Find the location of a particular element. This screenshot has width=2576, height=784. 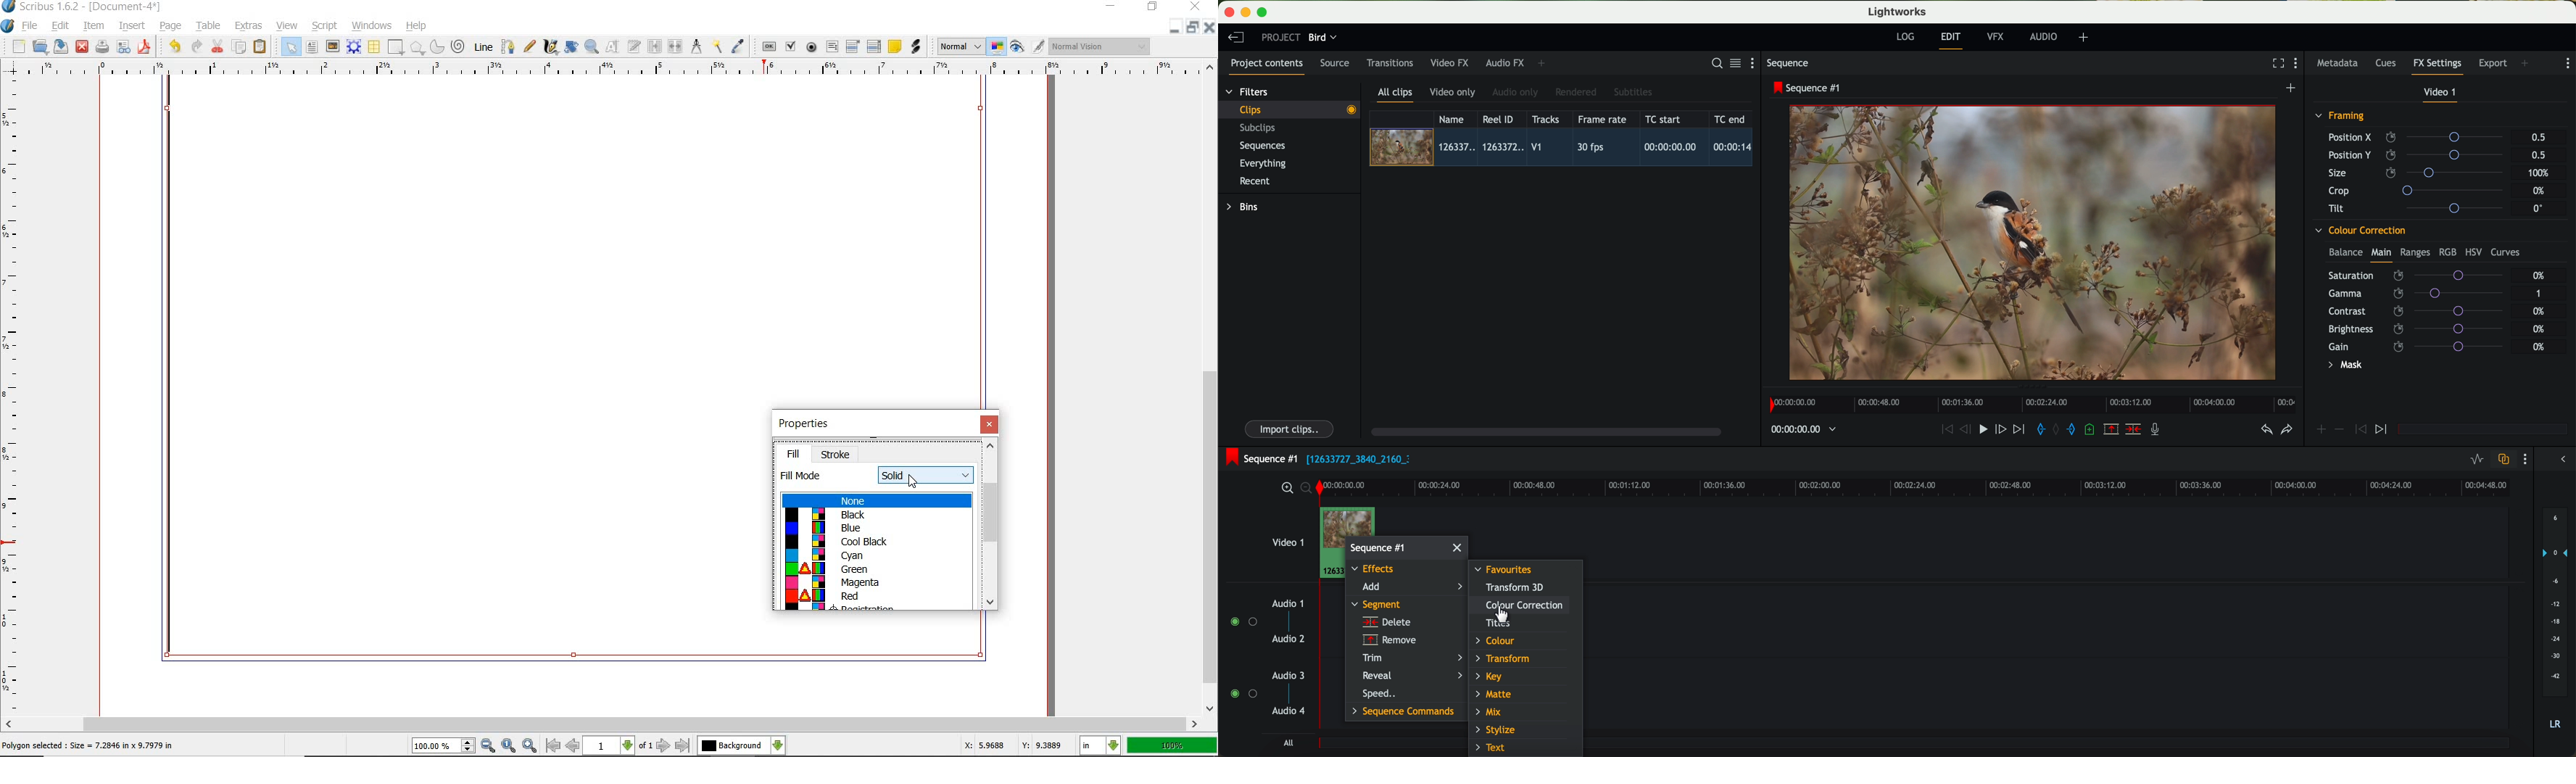

0% is located at coordinates (2540, 275).